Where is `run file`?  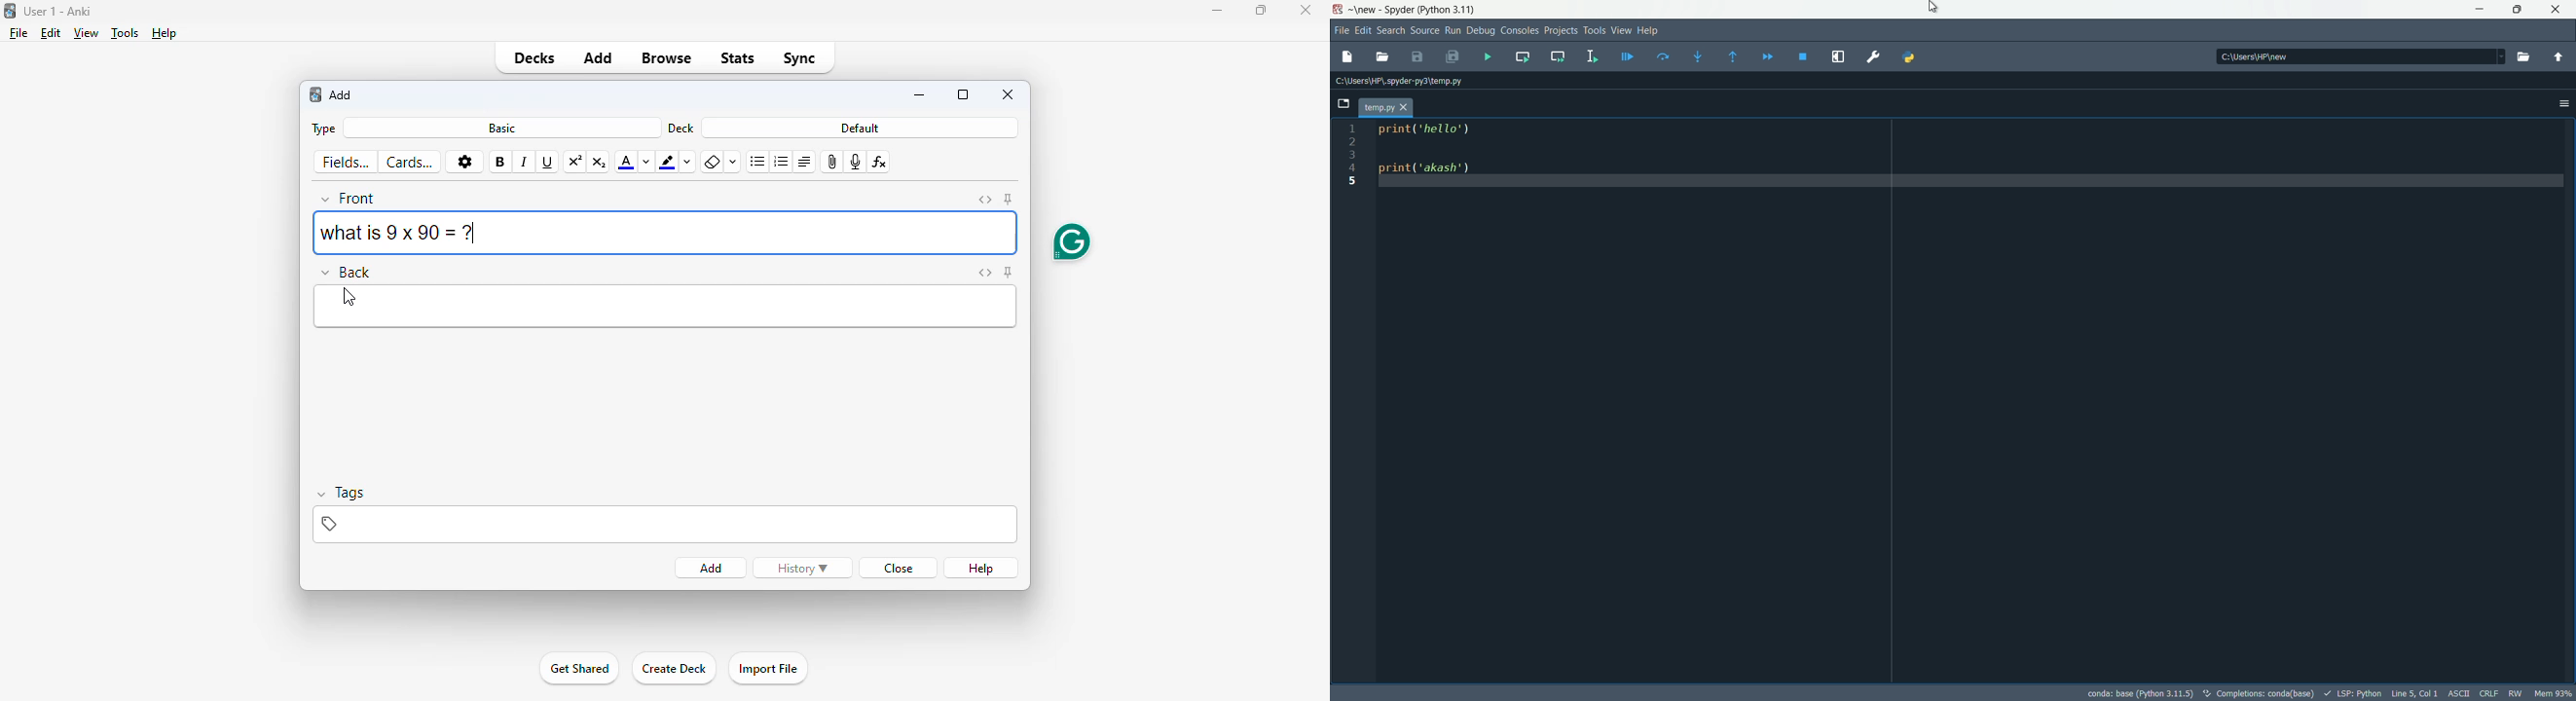 run file is located at coordinates (1489, 56).